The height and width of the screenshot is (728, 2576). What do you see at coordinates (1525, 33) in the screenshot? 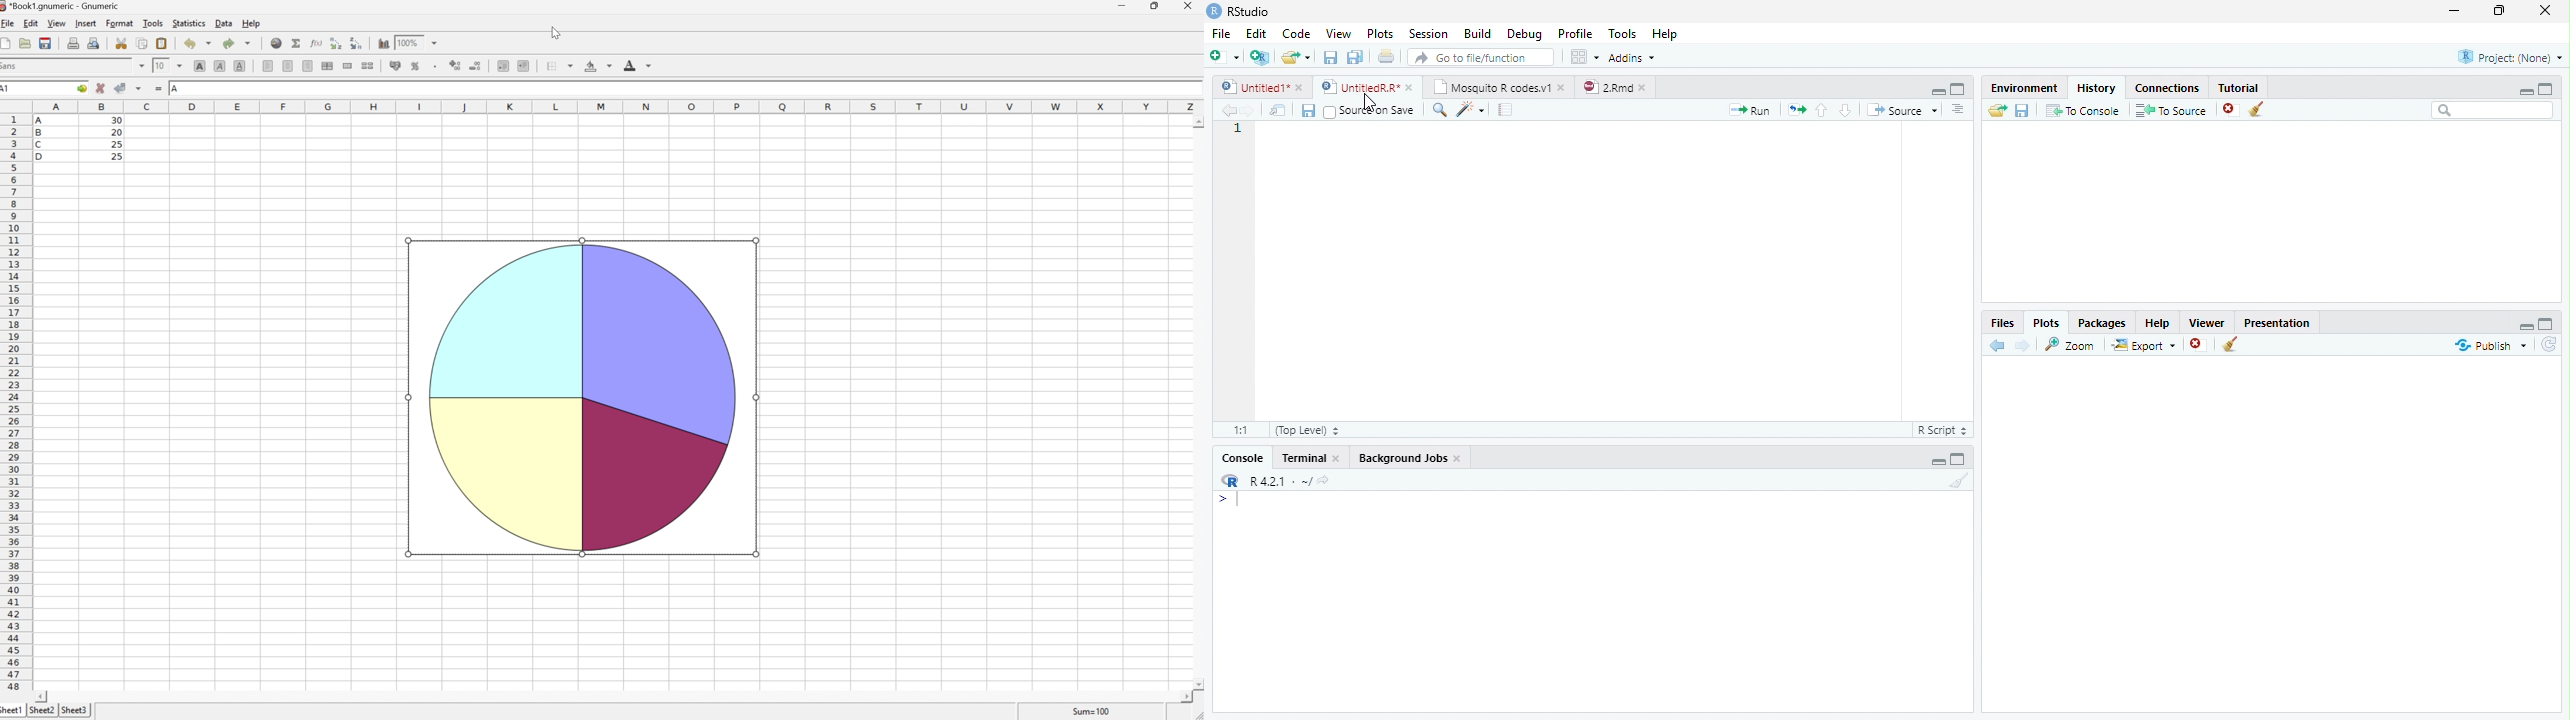
I see `Debug` at bounding box center [1525, 33].